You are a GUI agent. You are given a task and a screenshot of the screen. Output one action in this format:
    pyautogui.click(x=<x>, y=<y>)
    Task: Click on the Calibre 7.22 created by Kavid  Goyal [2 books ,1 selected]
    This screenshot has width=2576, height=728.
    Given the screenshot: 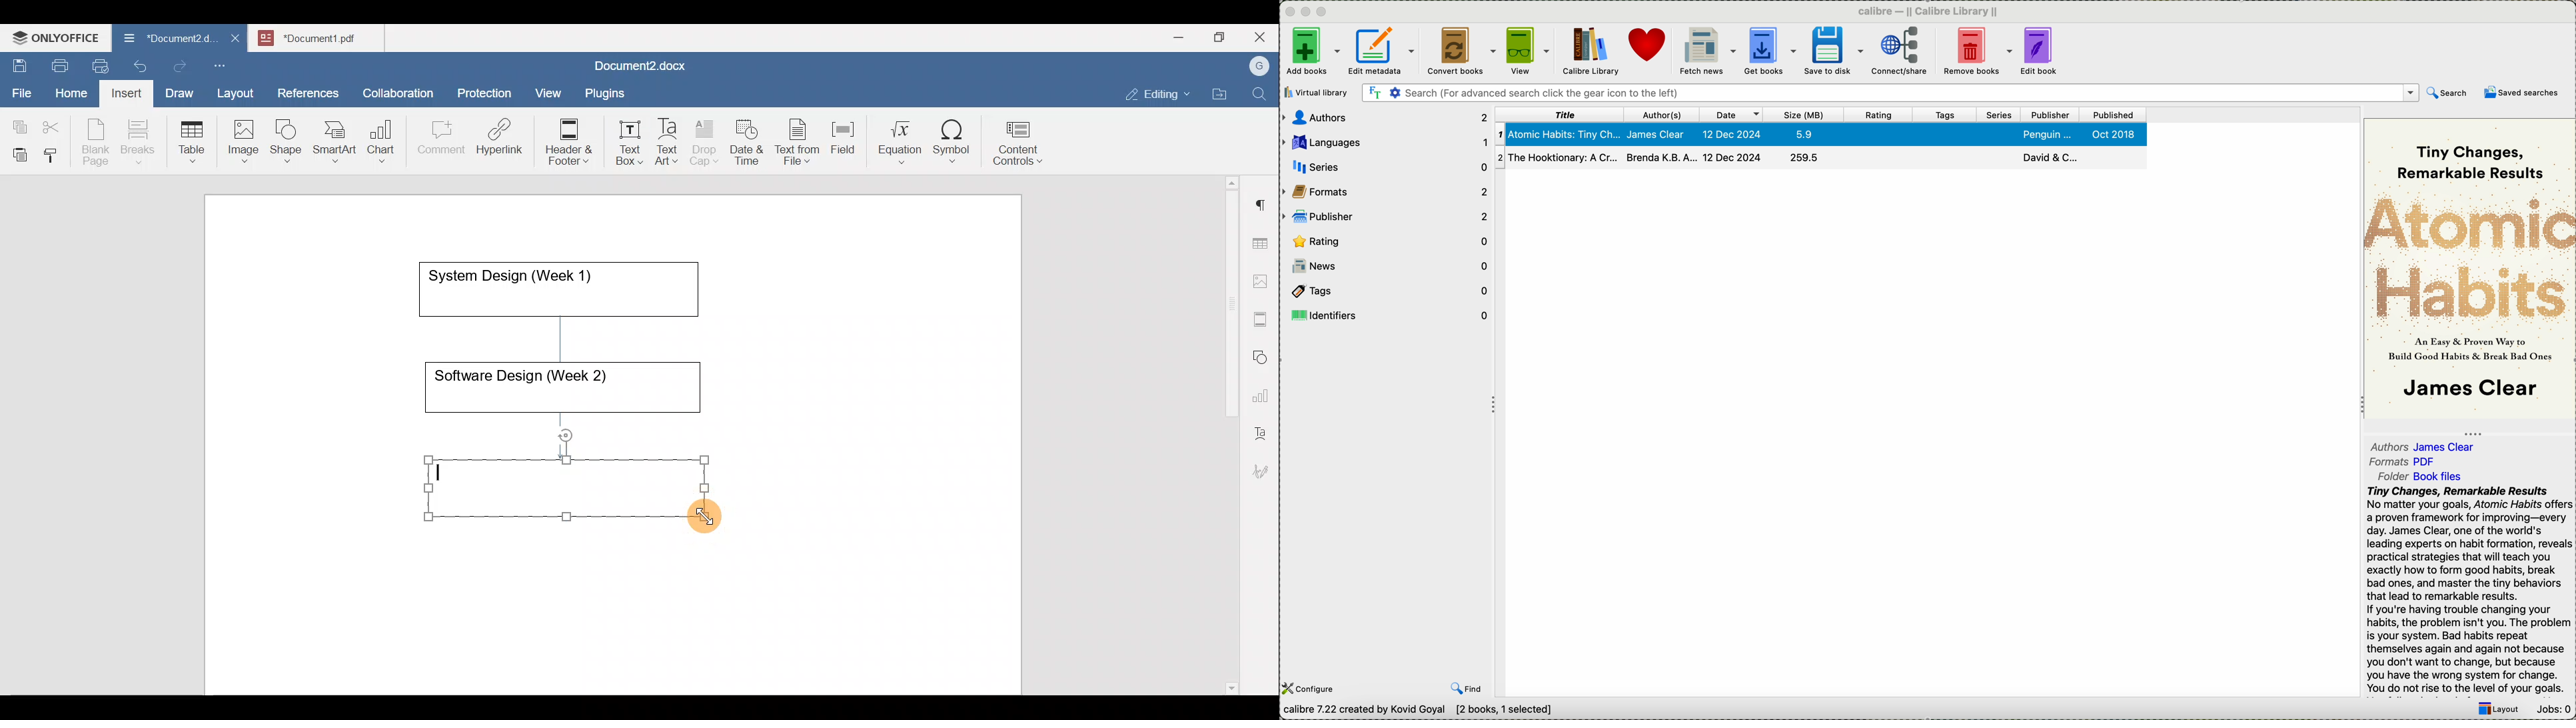 What is the action you would take?
    pyautogui.click(x=1421, y=711)
    